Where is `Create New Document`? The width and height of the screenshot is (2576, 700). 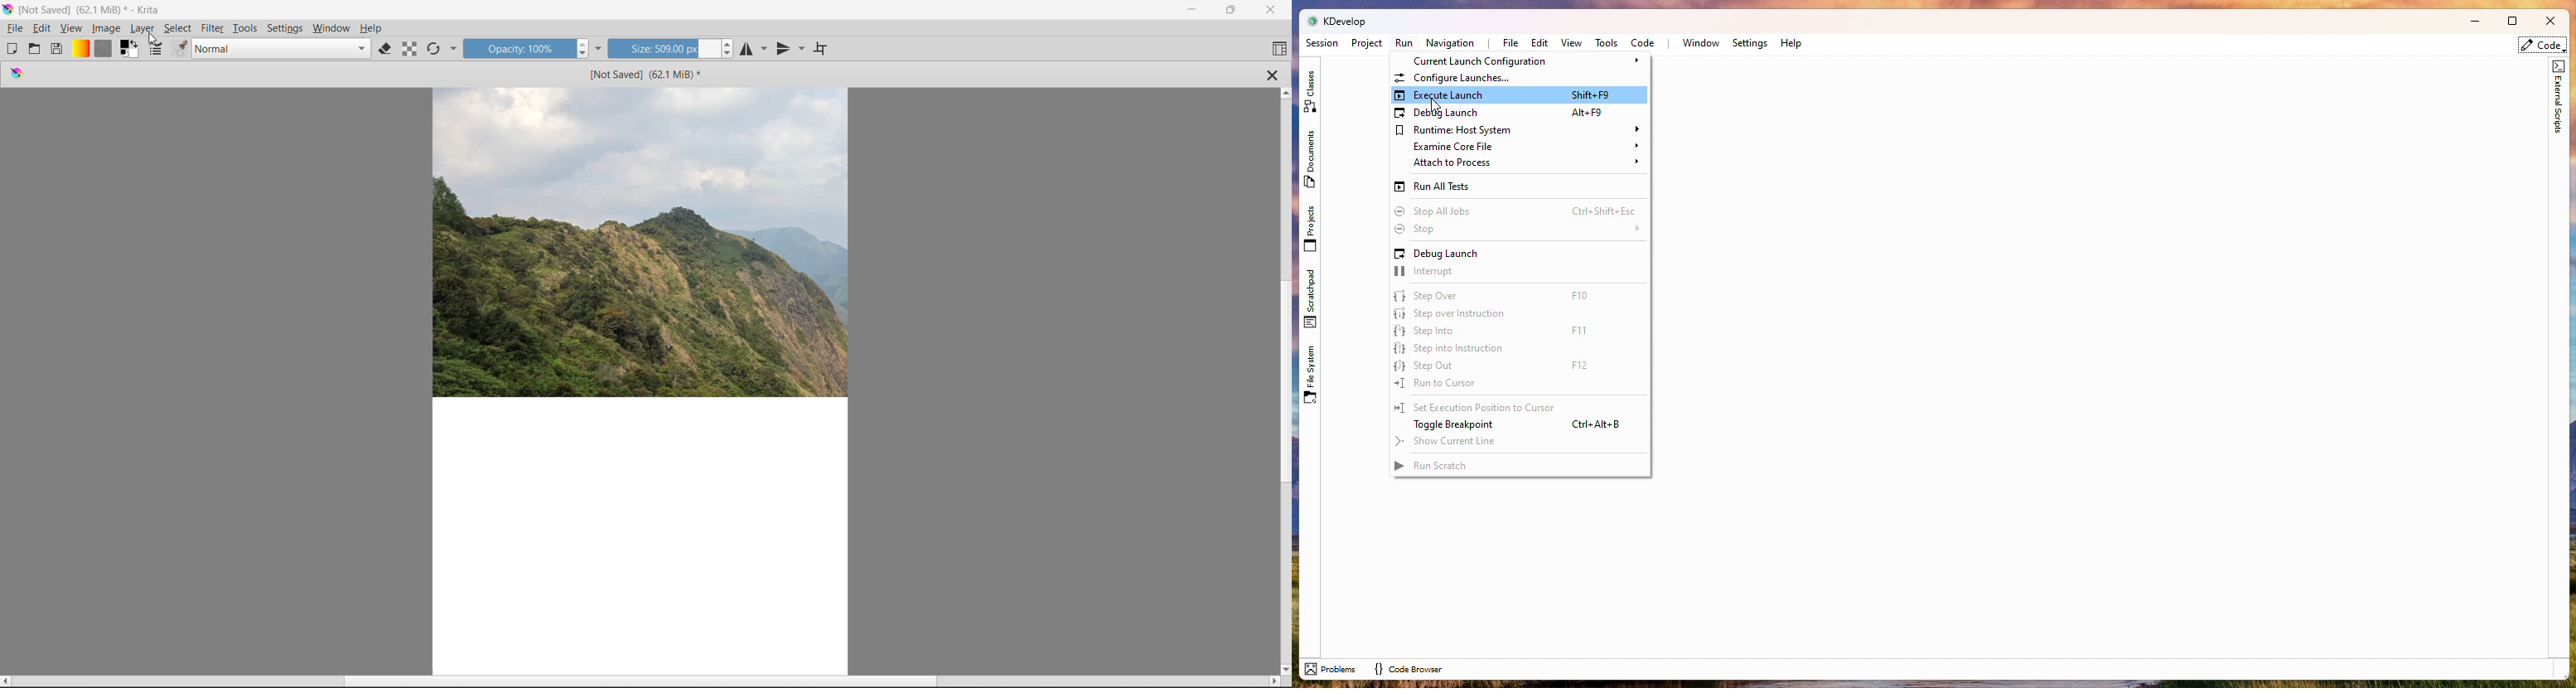
Create New Document is located at coordinates (11, 48).